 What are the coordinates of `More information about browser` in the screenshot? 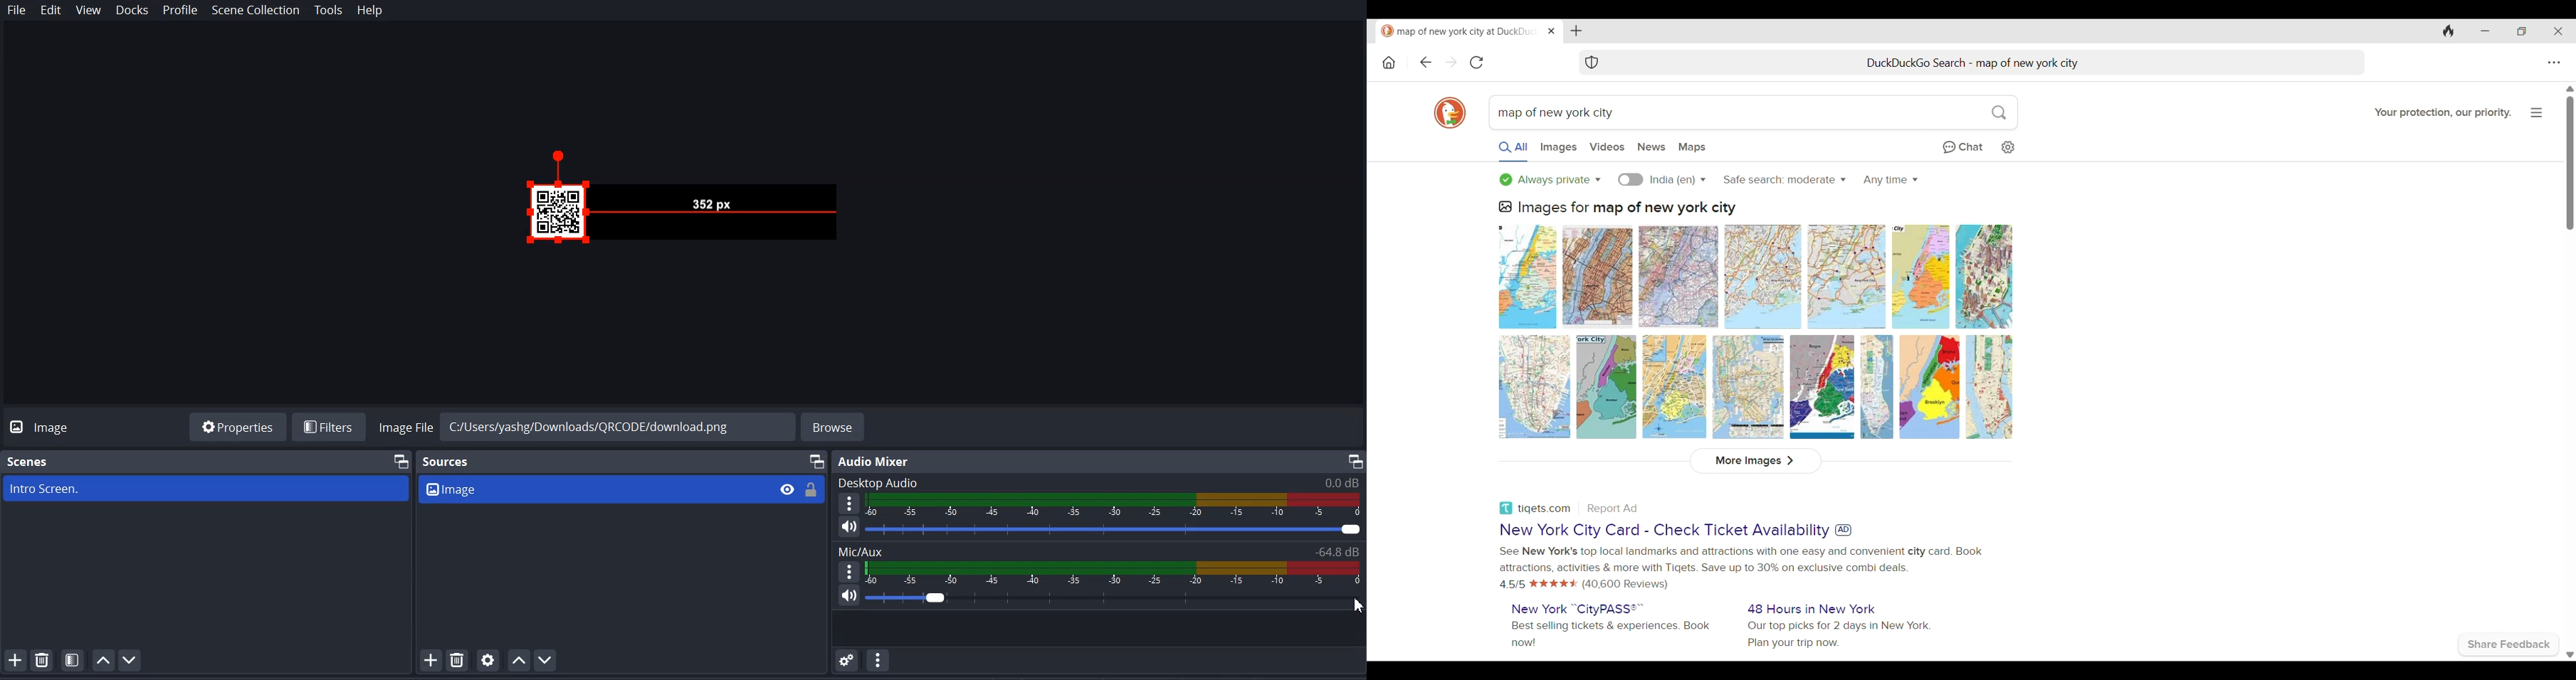 It's located at (2537, 113).